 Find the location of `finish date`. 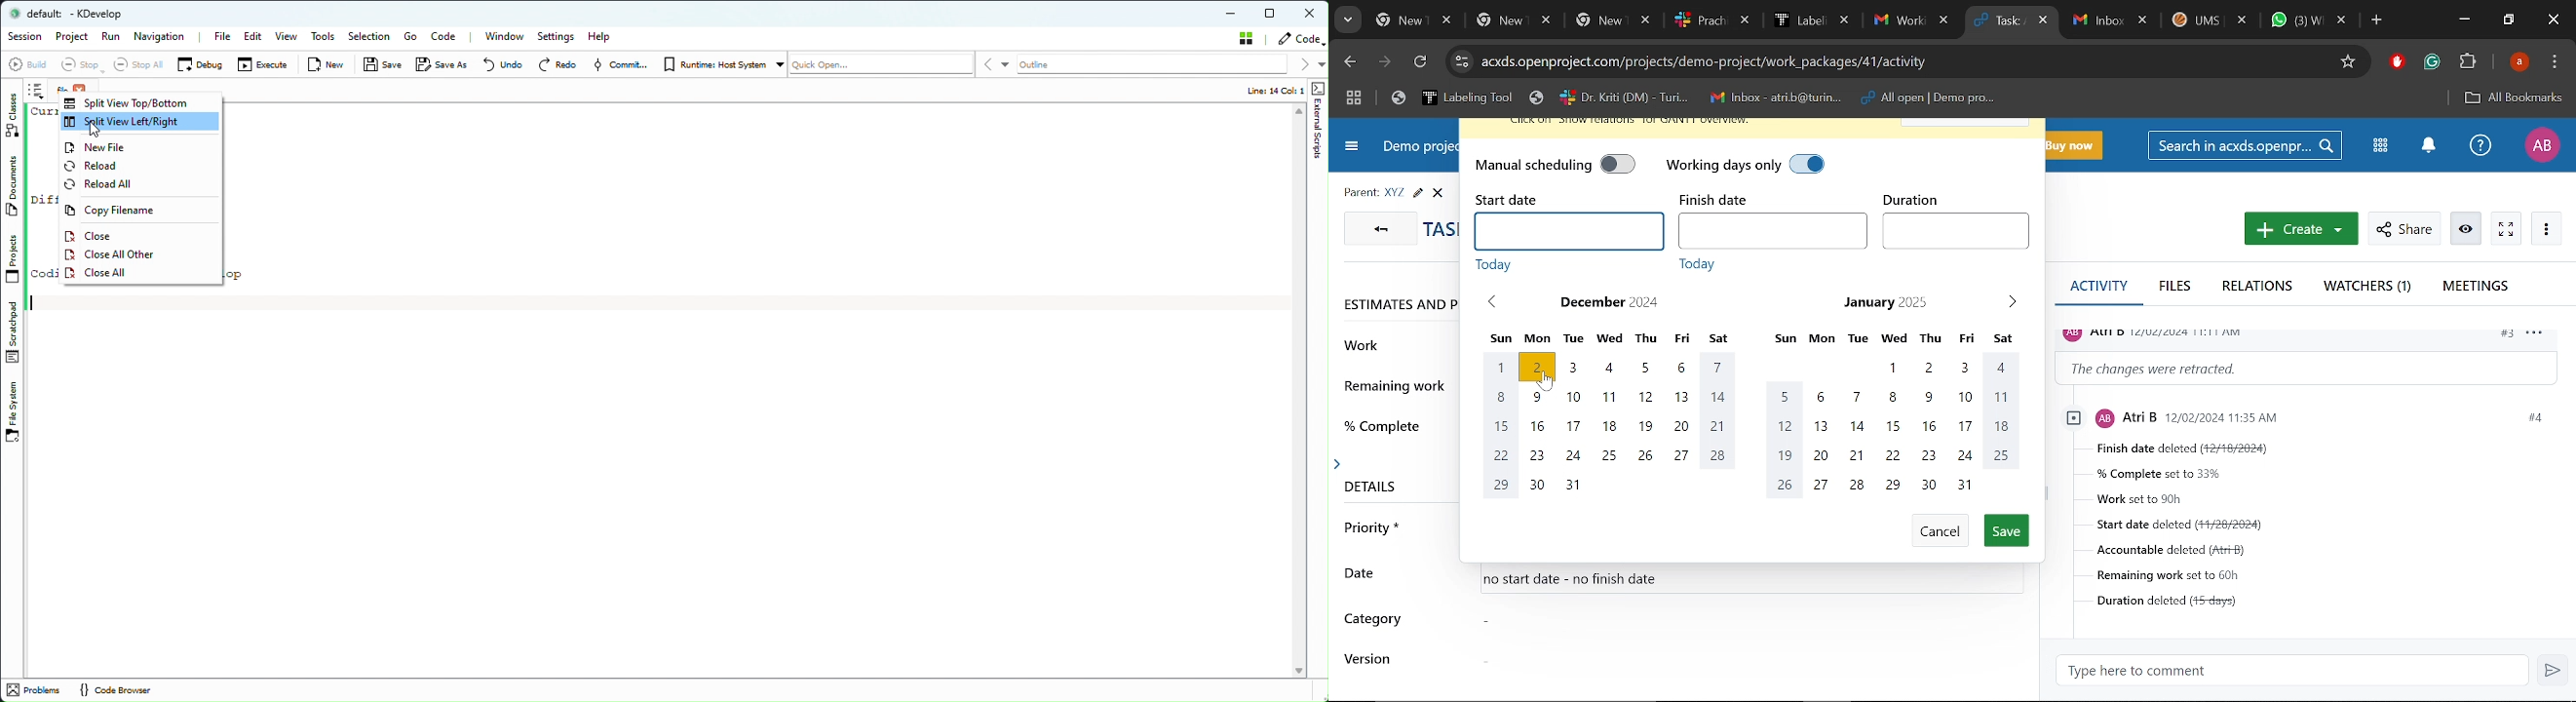

finish date is located at coordinates (1734, 200).